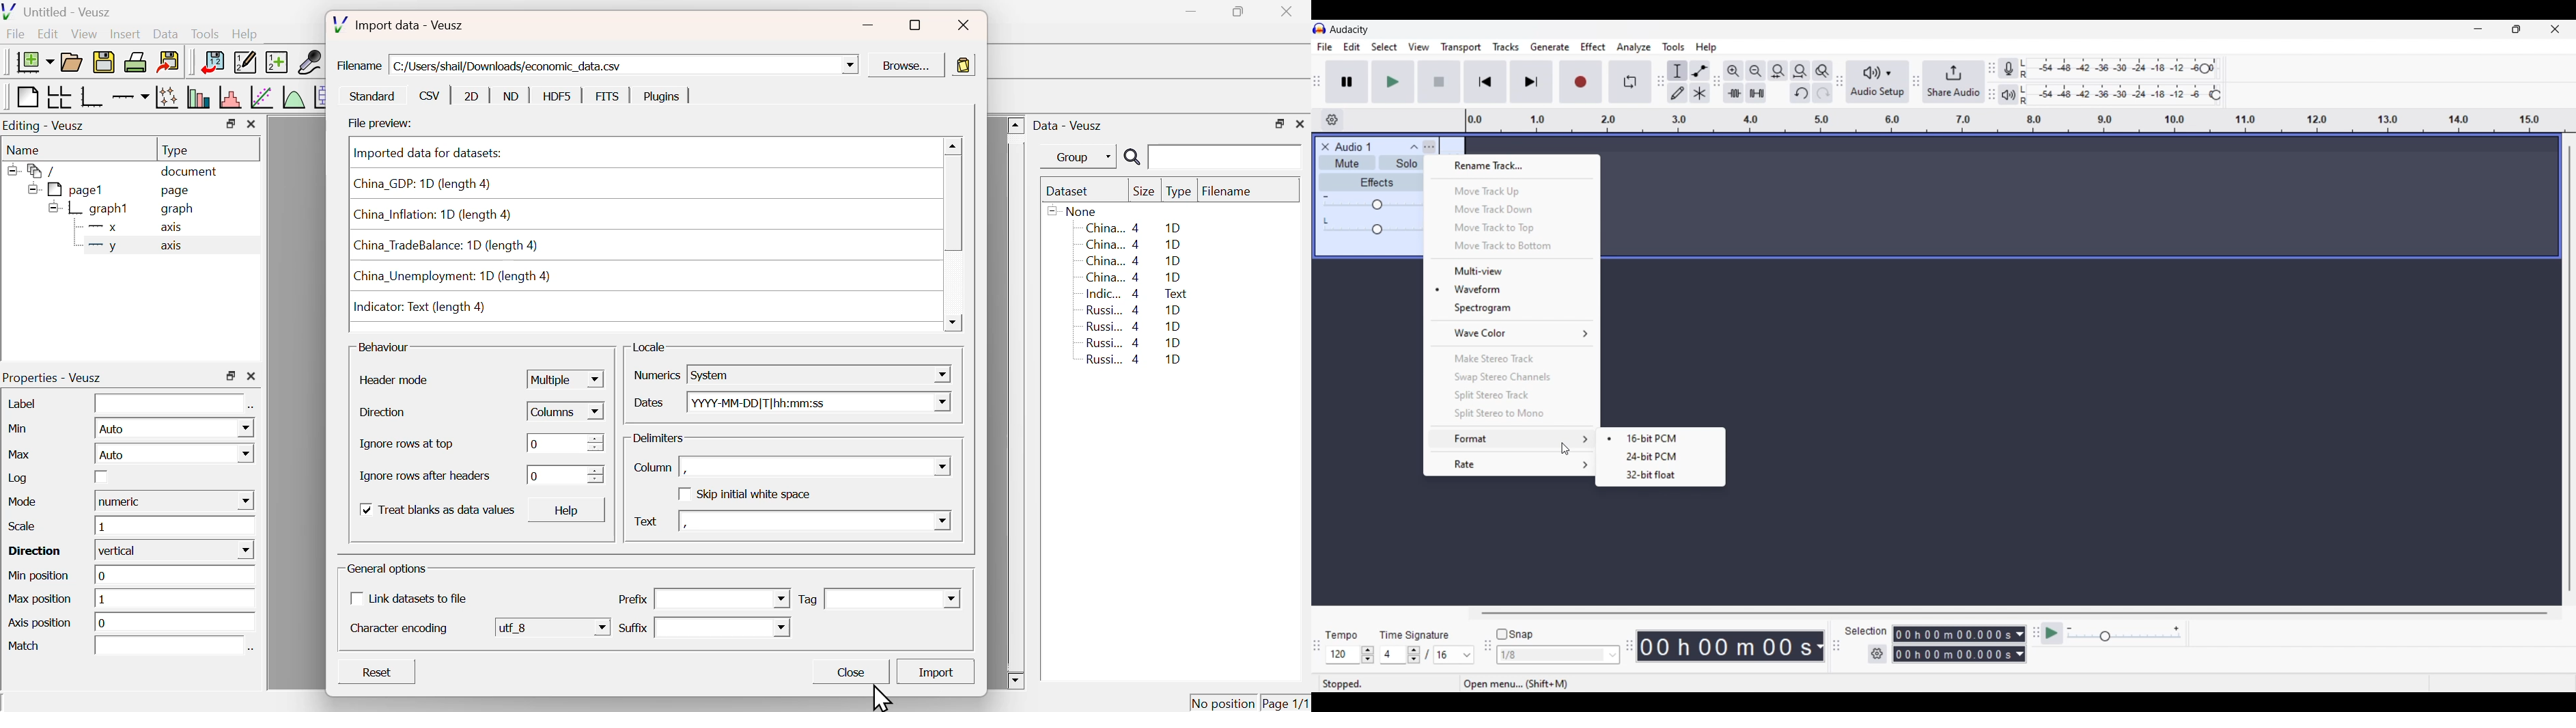 Image resolution: width=2576 pixels, height=728 pixels. Describe the element at coordinates (1513, 358) in the screenshot. I see `Make stereo track` at that location.